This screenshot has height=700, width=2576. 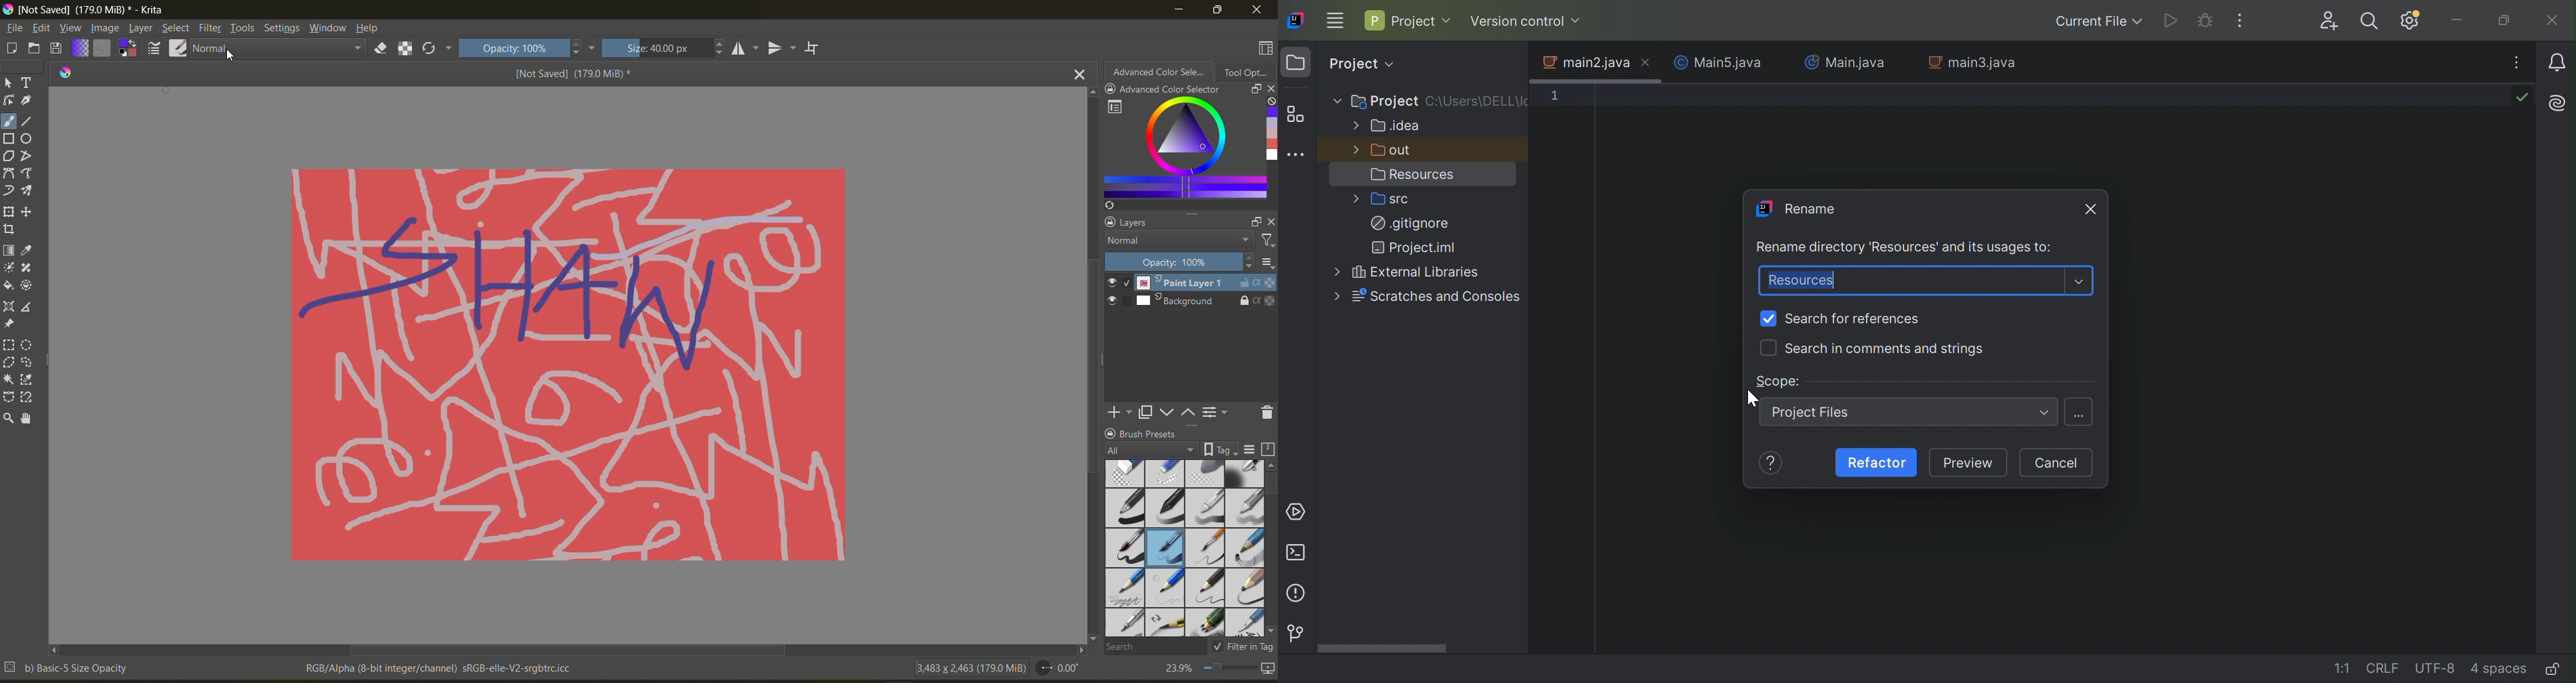 What do you see at coordinates (1110, 432) in the screenshot?
I see `lock docker` at bounding box center [1110, 432].